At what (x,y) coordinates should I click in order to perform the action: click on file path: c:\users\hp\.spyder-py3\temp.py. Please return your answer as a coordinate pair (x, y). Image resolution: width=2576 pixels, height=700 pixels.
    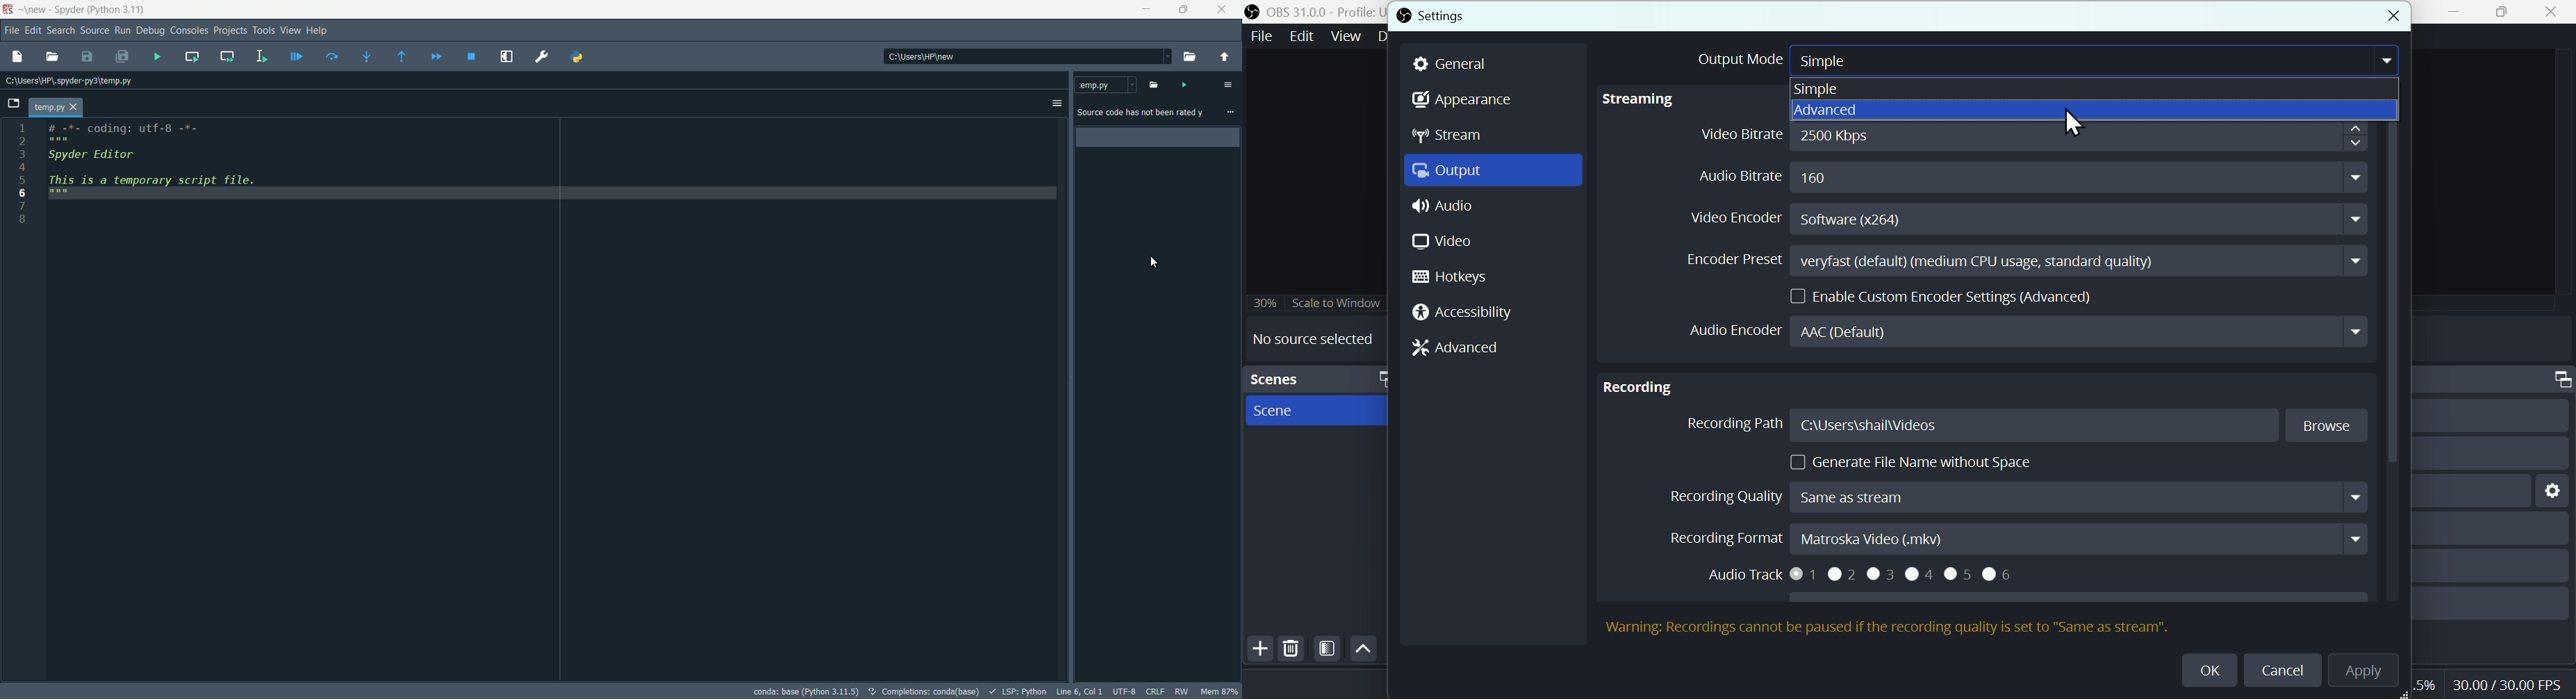
    Looking at the image, I should click on (66, 80).